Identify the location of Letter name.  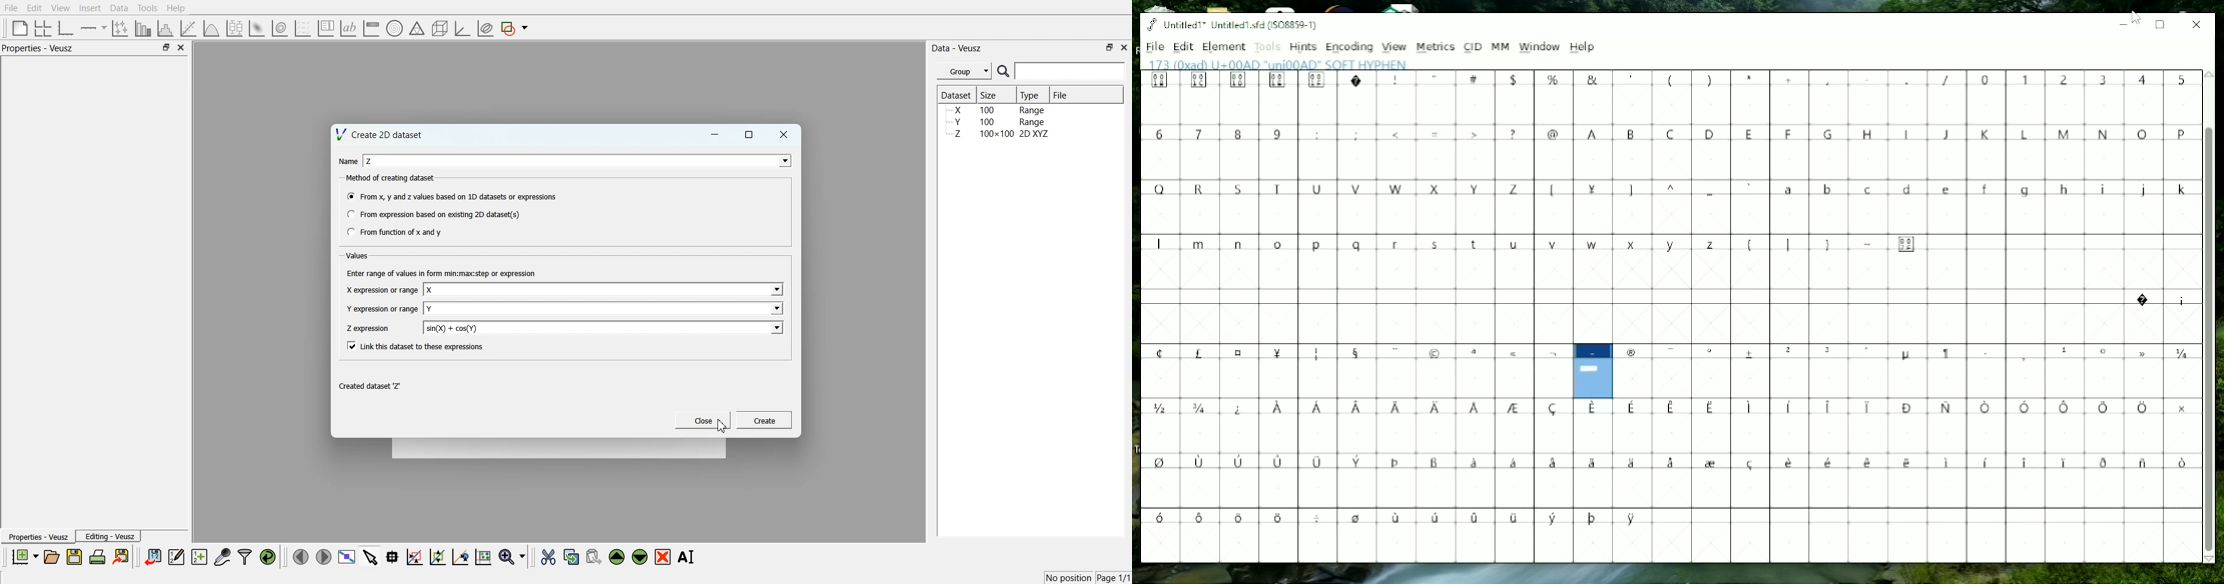
(1280, 63).